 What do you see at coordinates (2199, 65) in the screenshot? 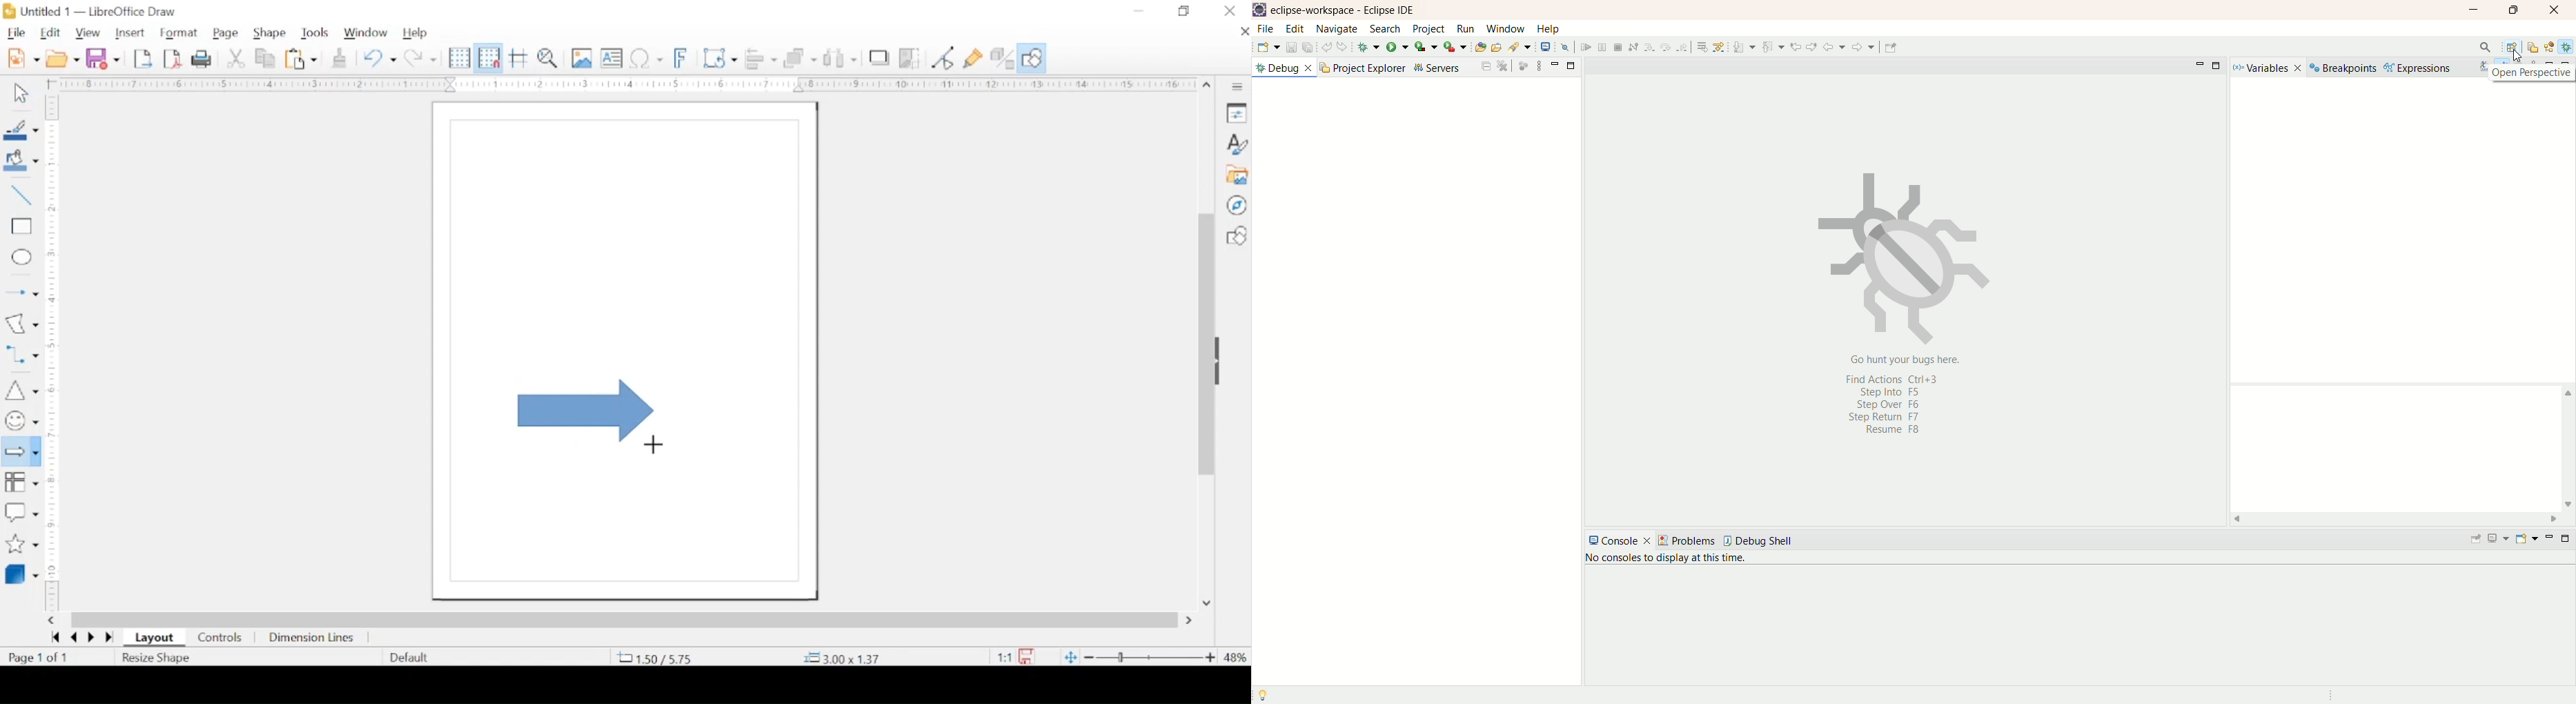
I see `minimize` at bounding box center [2199, 65].